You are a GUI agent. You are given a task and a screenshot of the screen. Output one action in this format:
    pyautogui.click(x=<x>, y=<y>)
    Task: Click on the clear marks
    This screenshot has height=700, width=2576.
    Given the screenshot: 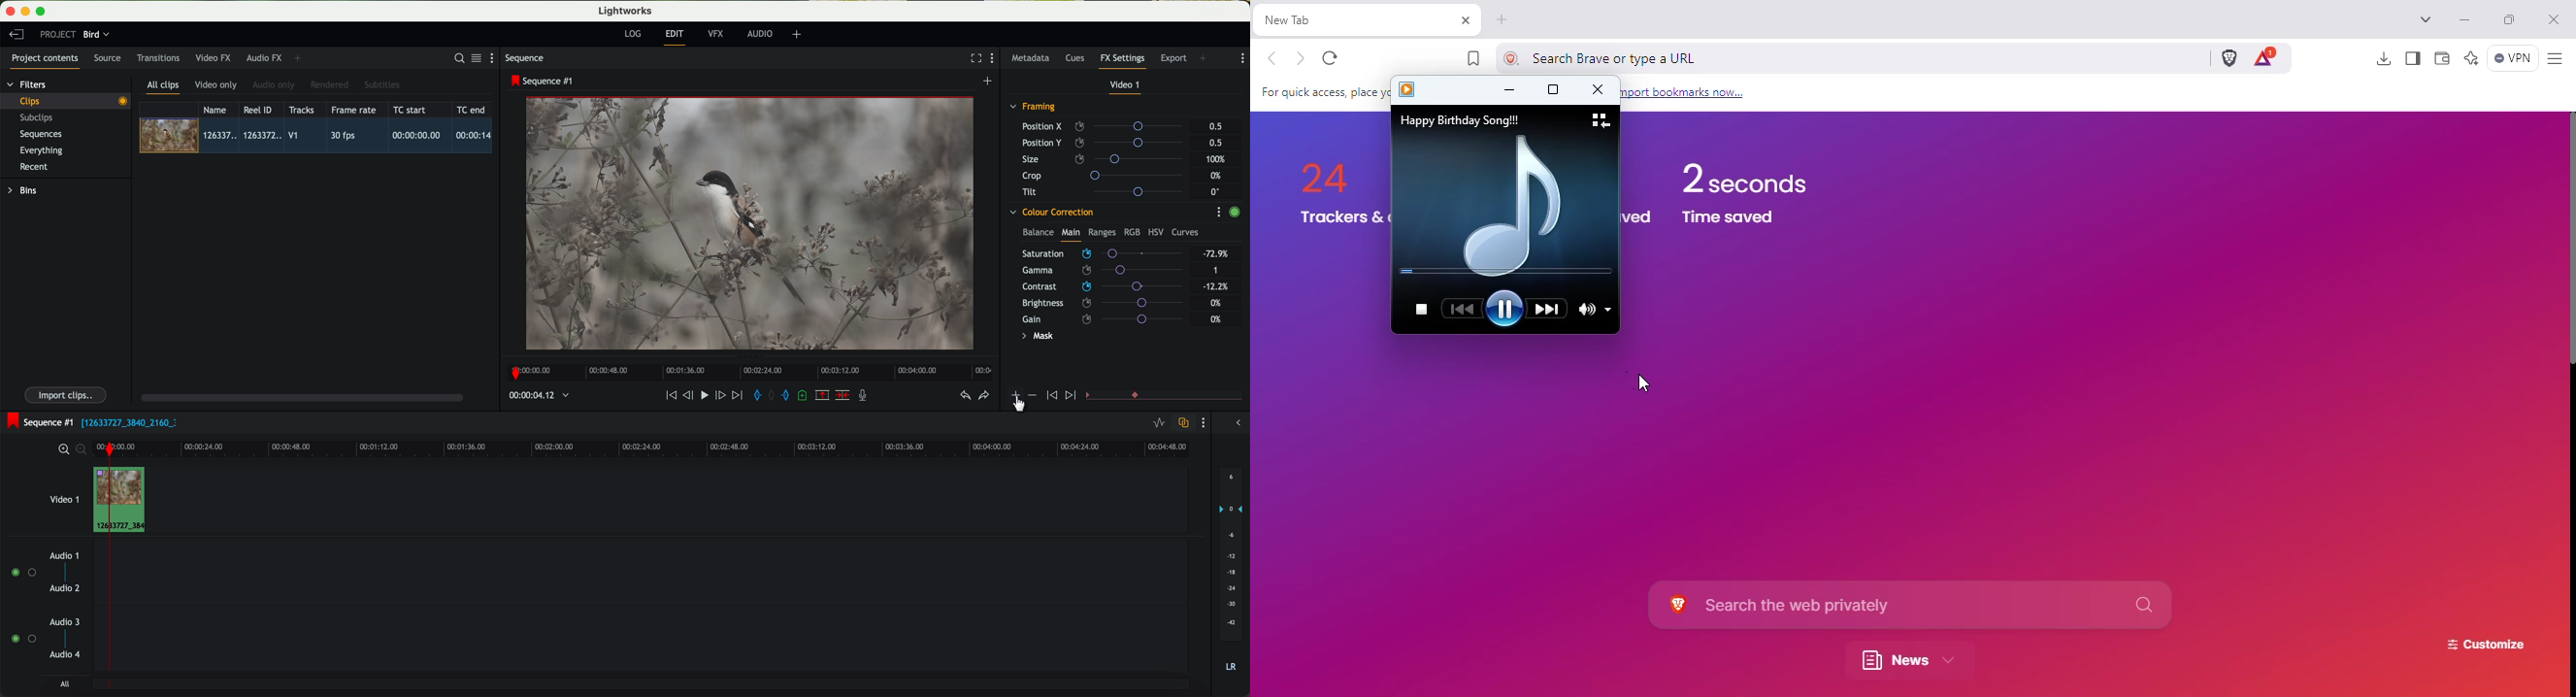 What is the action you would take?
    pyautogui.click(x=772, y=395)
    